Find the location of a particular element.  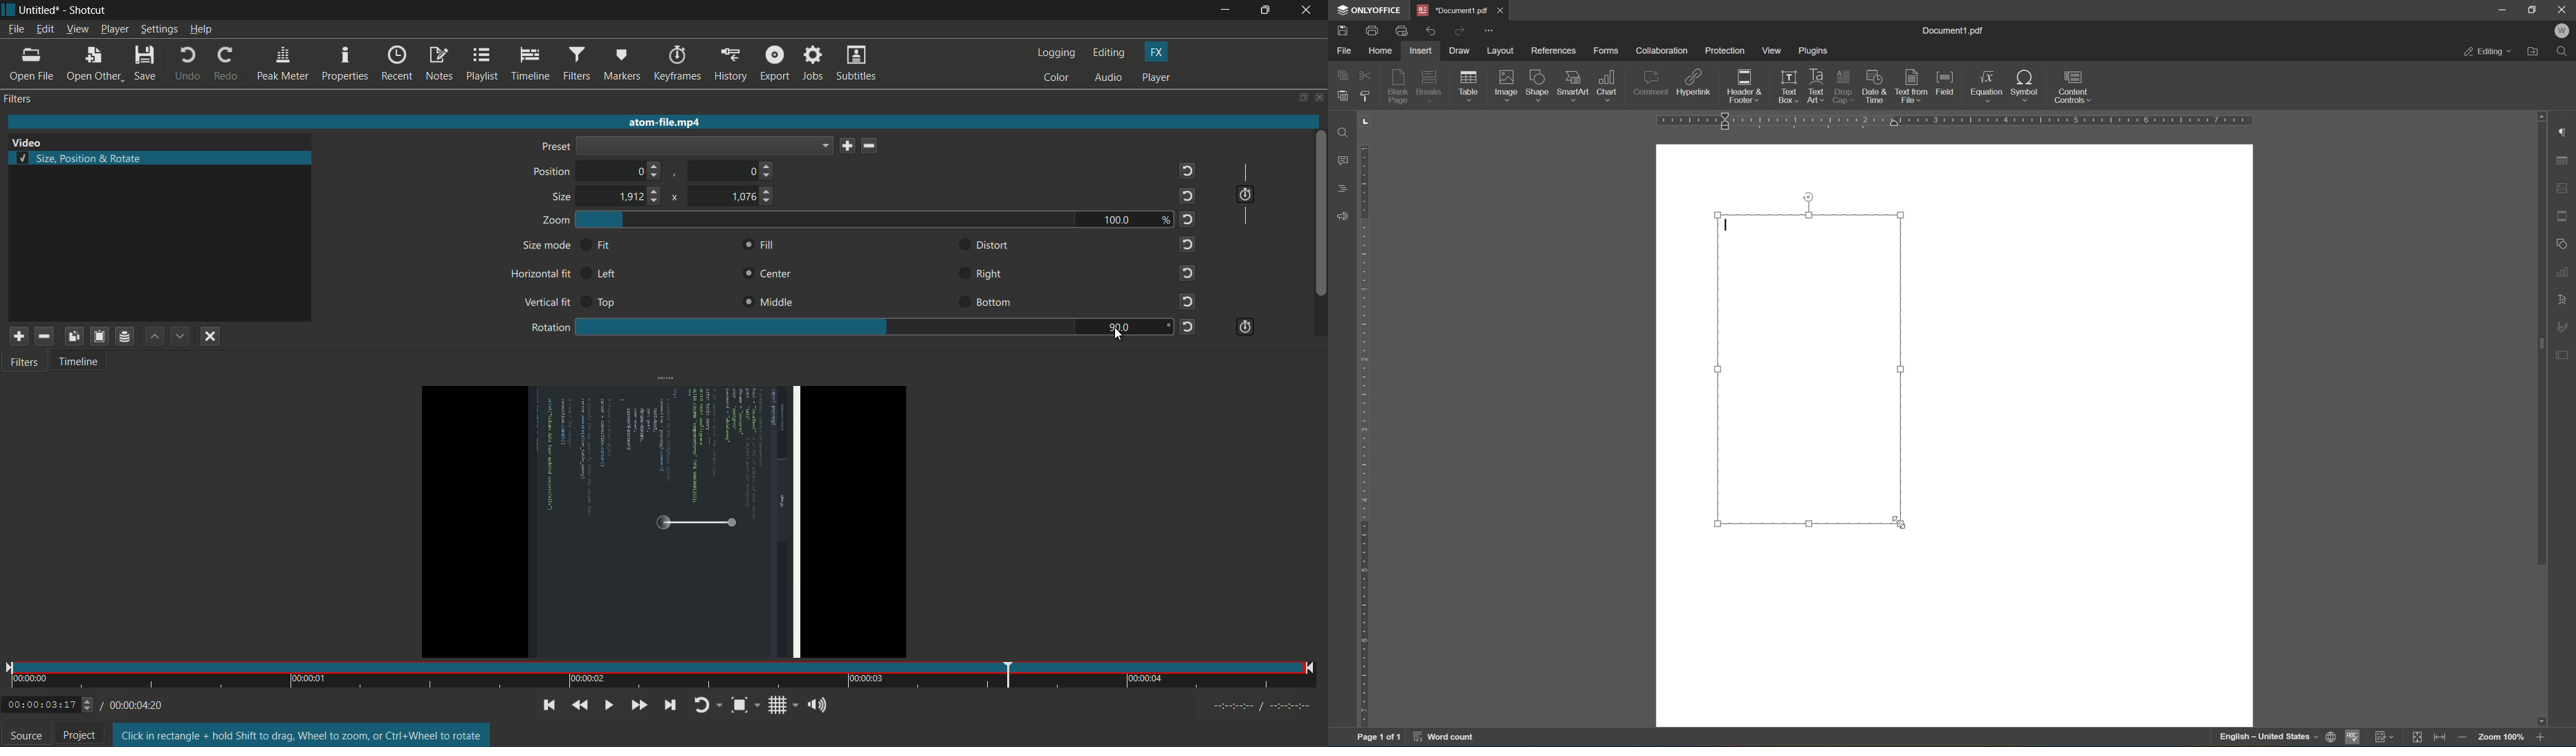

Header and footer settings is located at coordinates (2565, 215).